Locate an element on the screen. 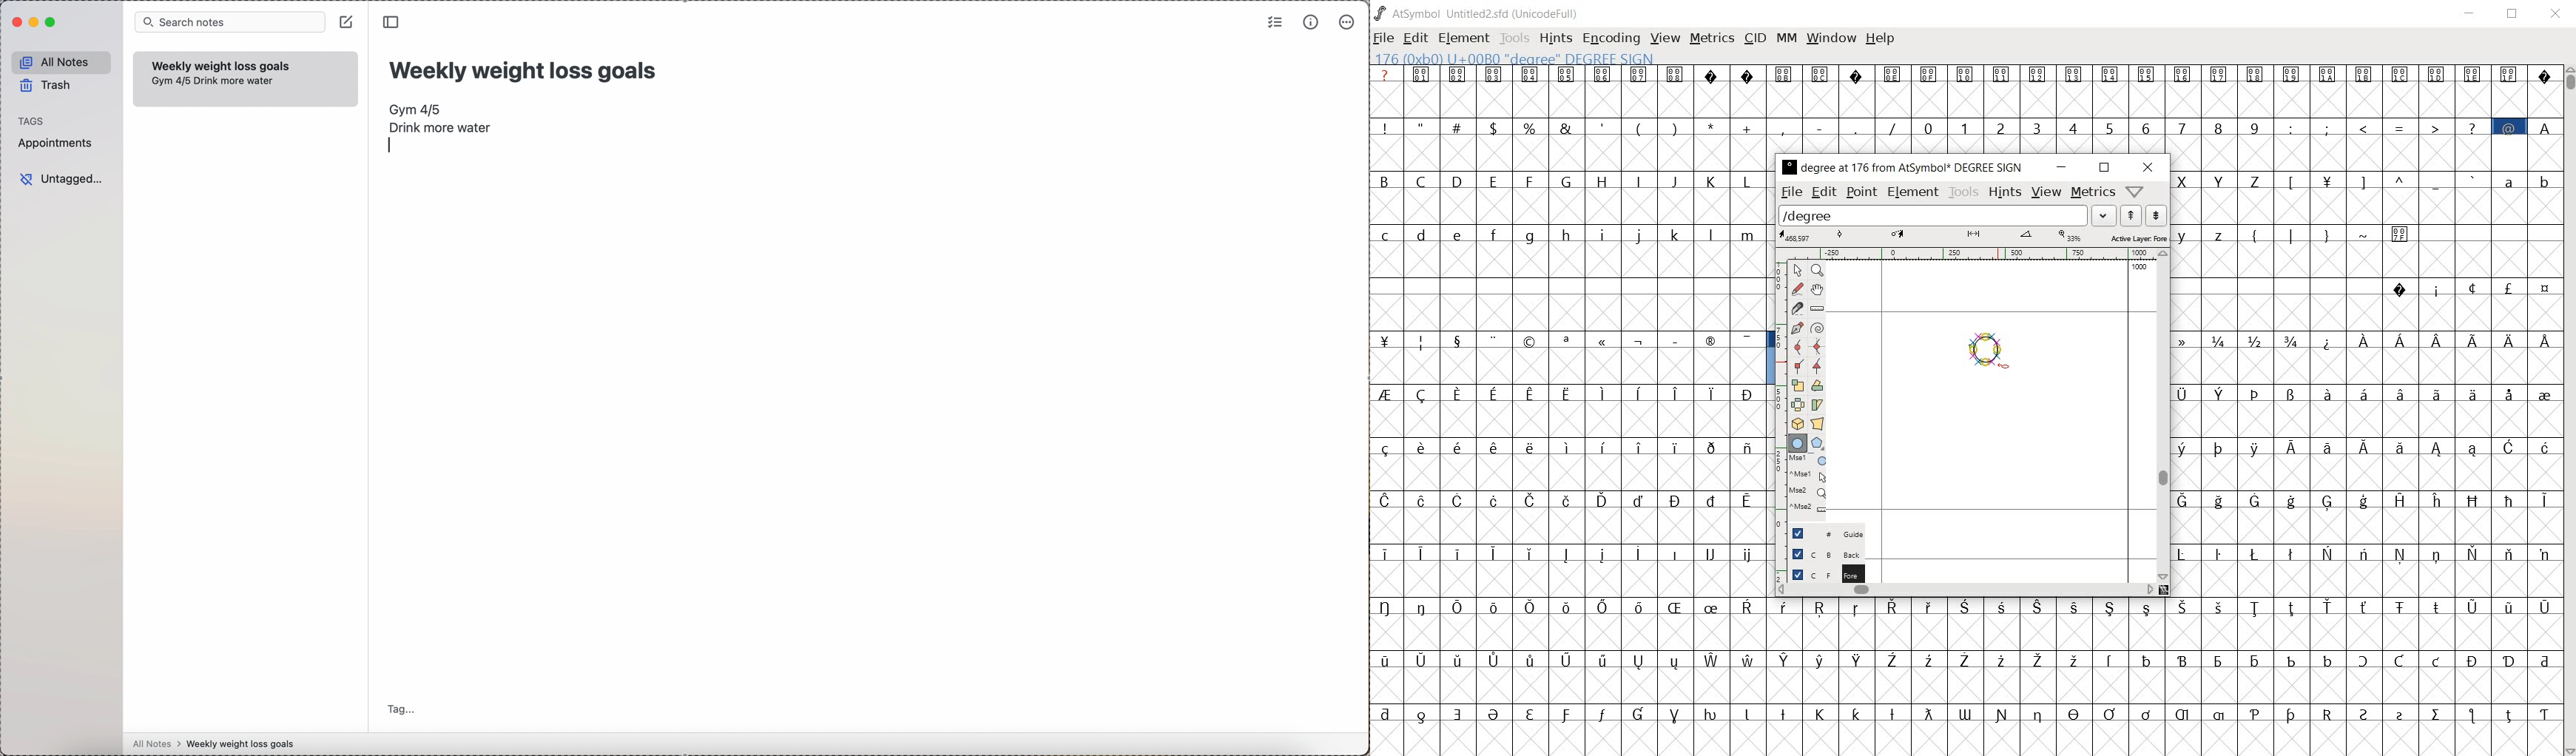 This screenshot has width=2576, height=756. skew the selection is located at coordinates (1817, 405).